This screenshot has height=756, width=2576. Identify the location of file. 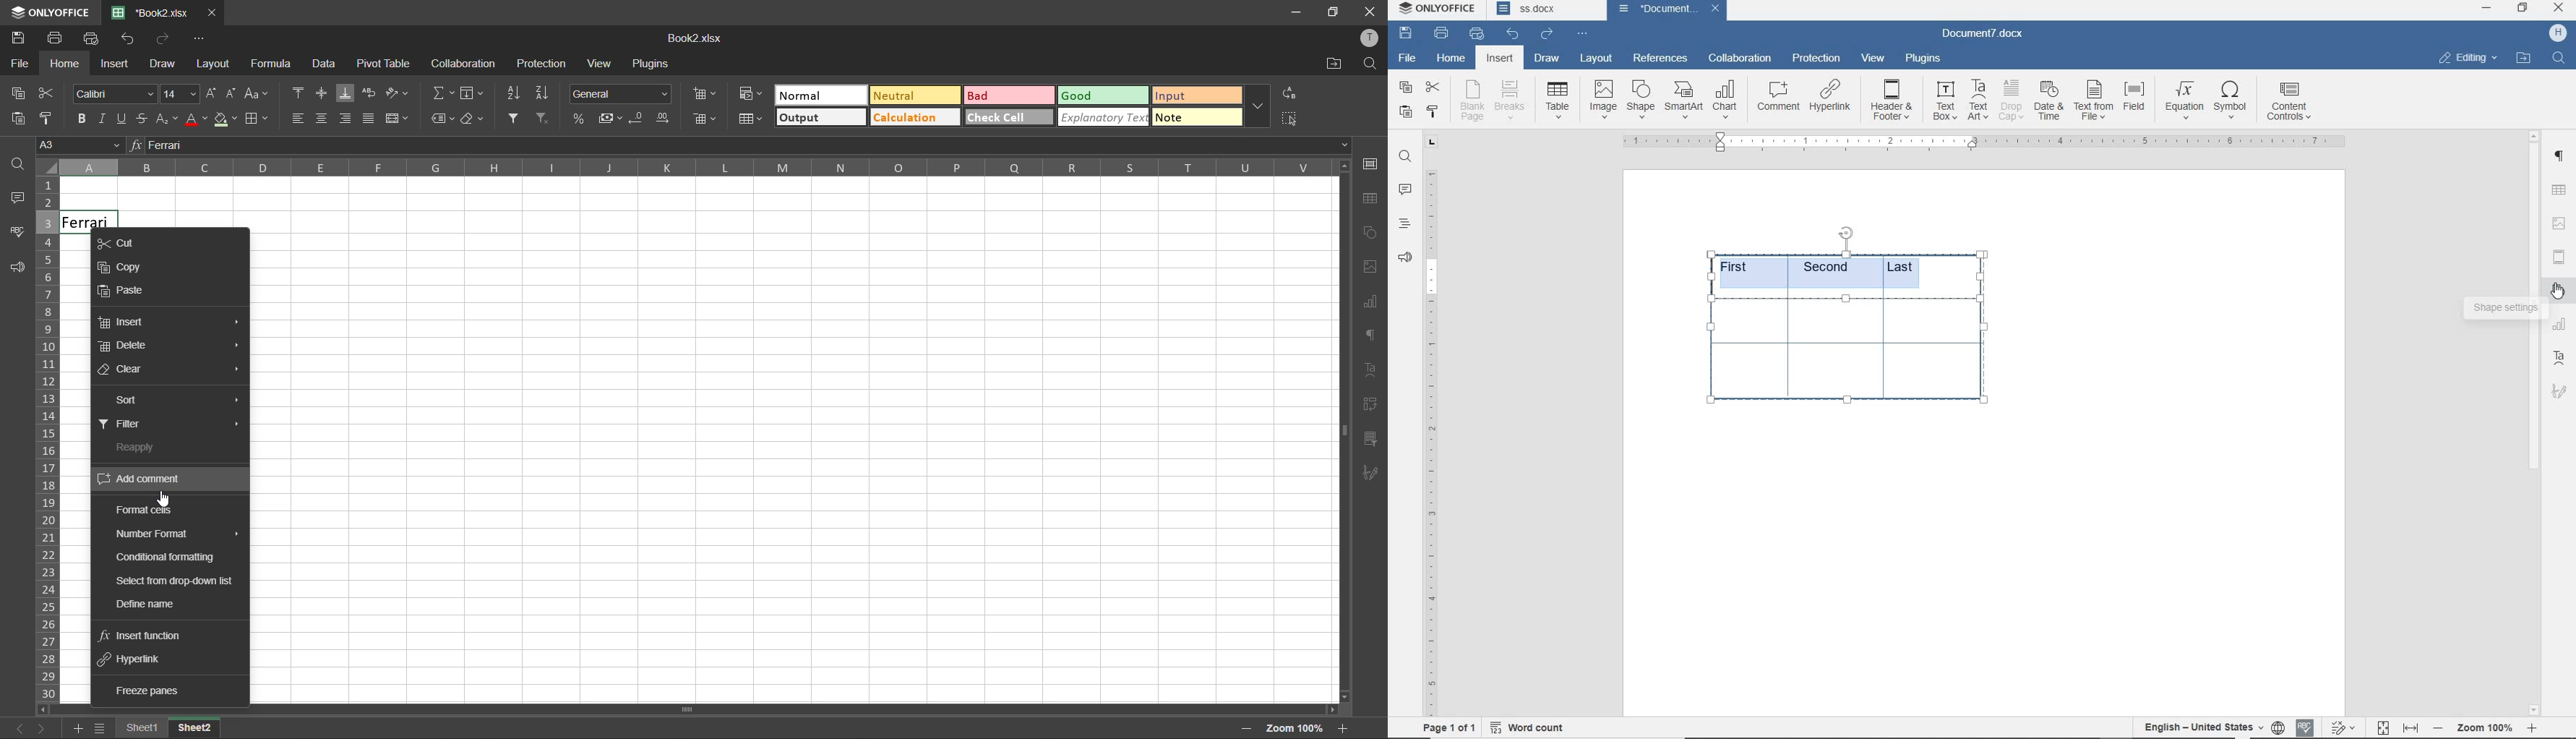
(1406, 57).